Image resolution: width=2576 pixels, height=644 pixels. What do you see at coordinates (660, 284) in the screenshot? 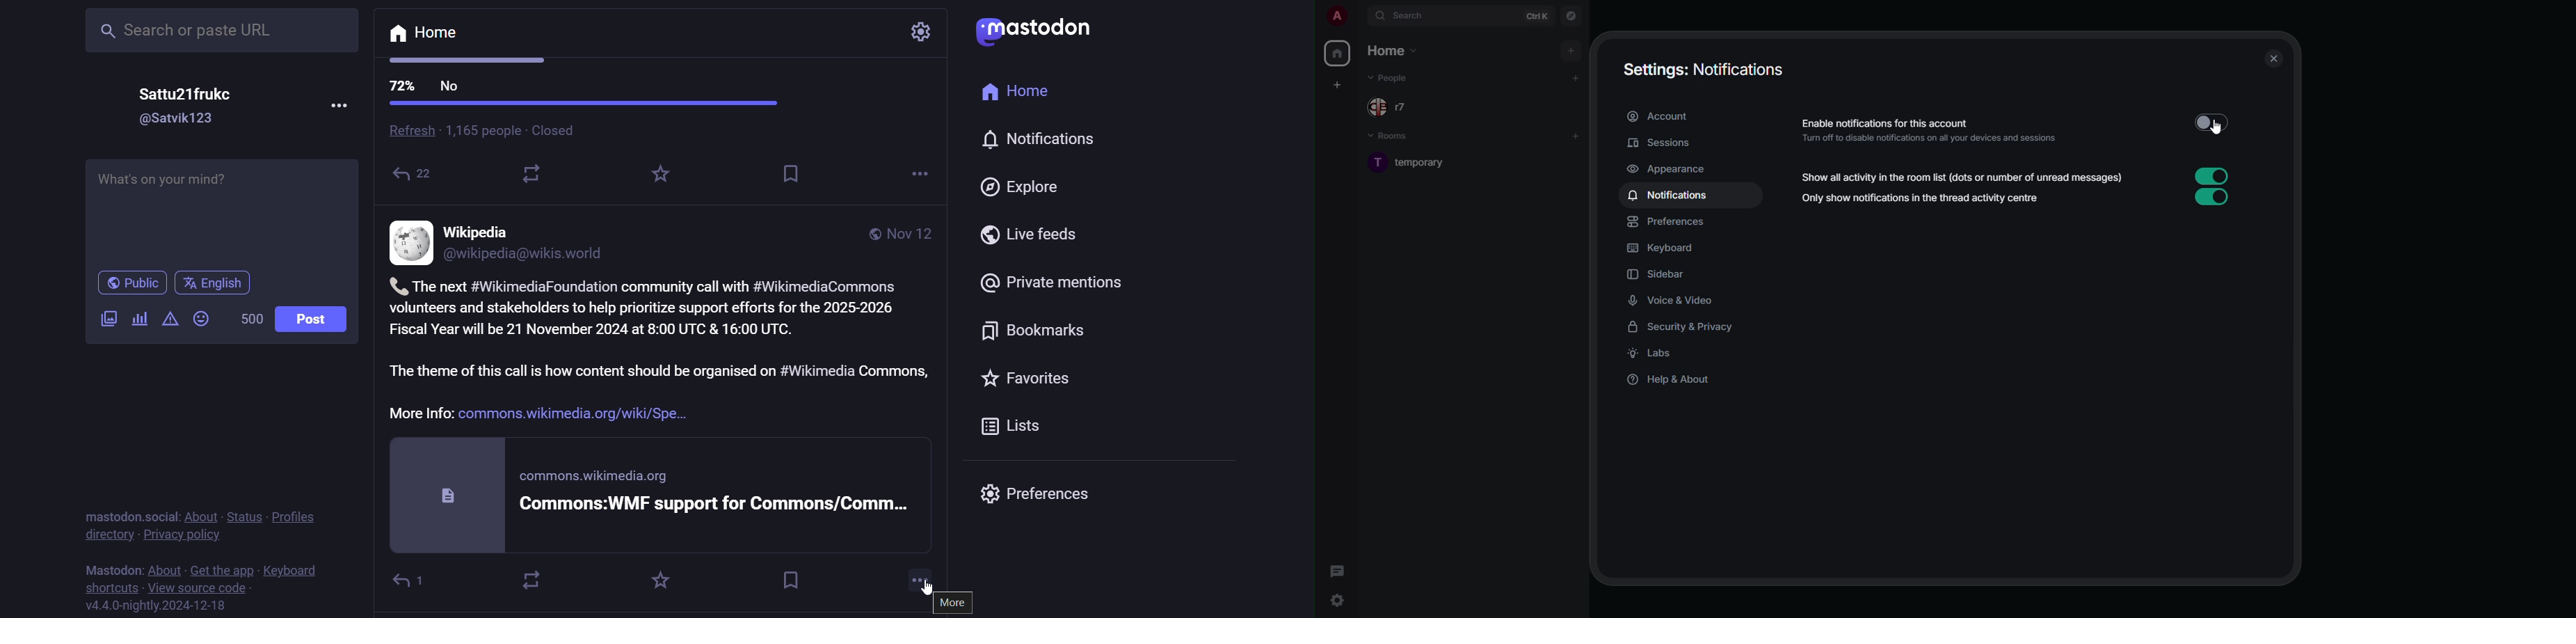
I see `The next #WikimediaFoundation community call with #WikimediaCommons` at bounding box center [660, 284].